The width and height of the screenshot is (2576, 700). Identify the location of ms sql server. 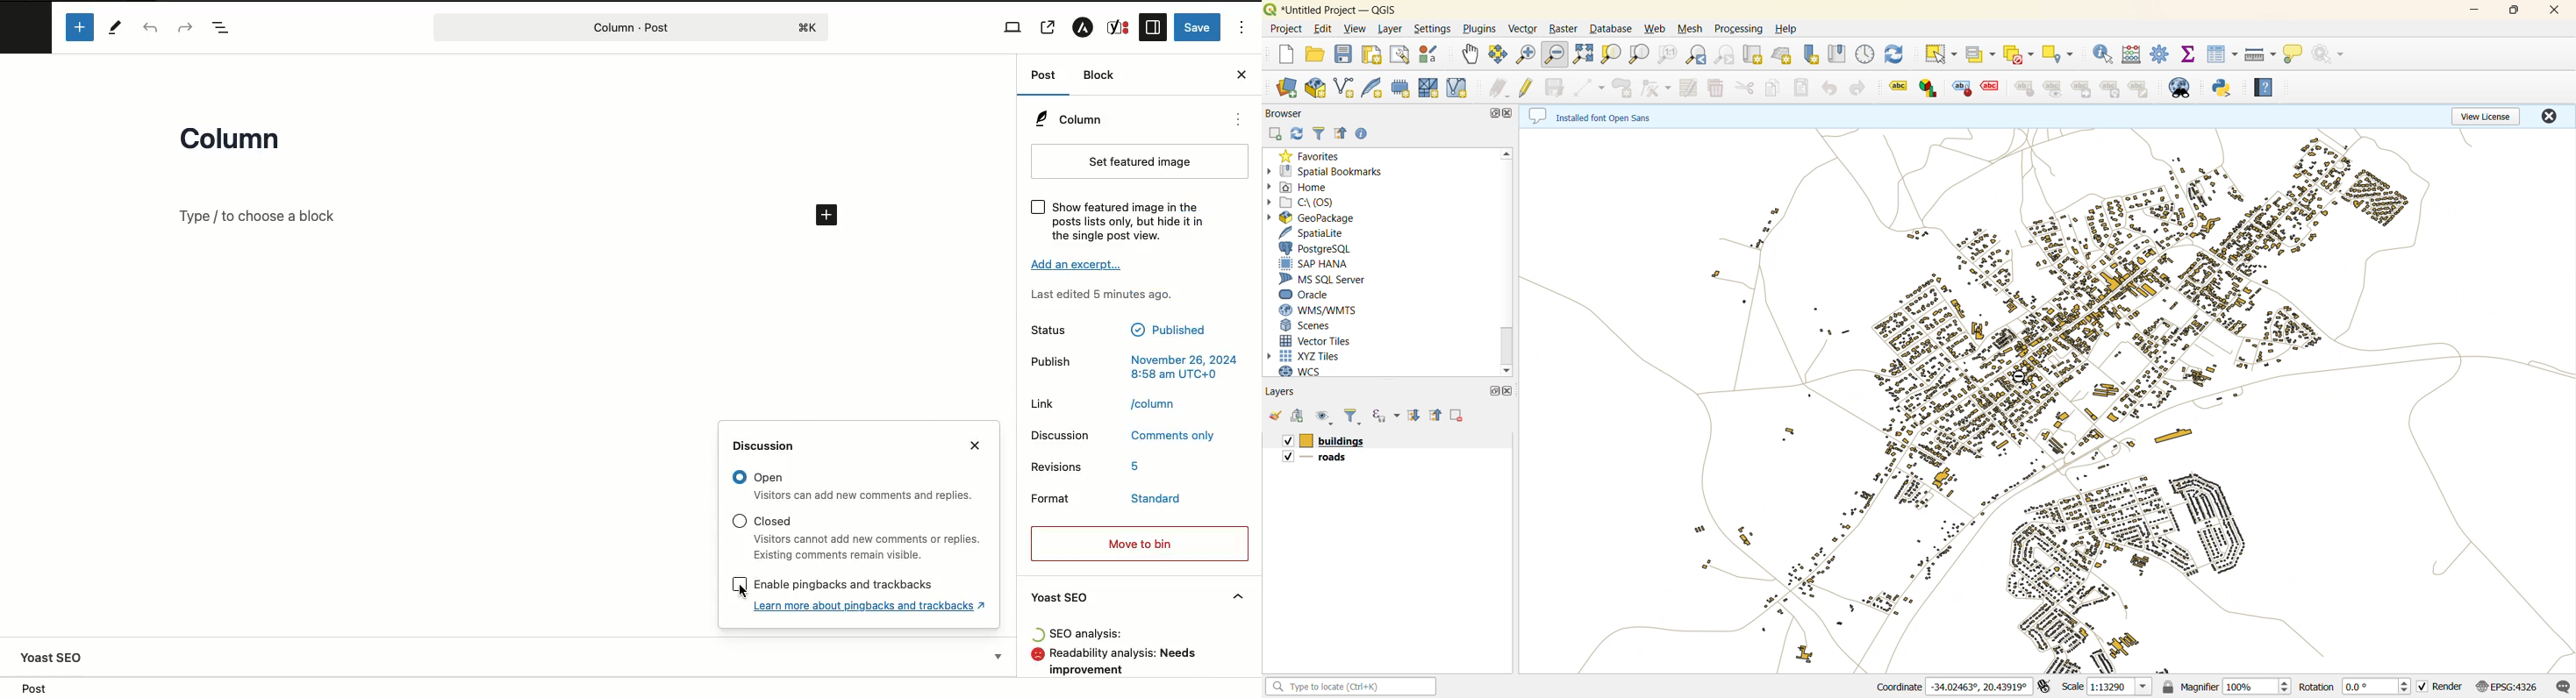
(1332, 279).